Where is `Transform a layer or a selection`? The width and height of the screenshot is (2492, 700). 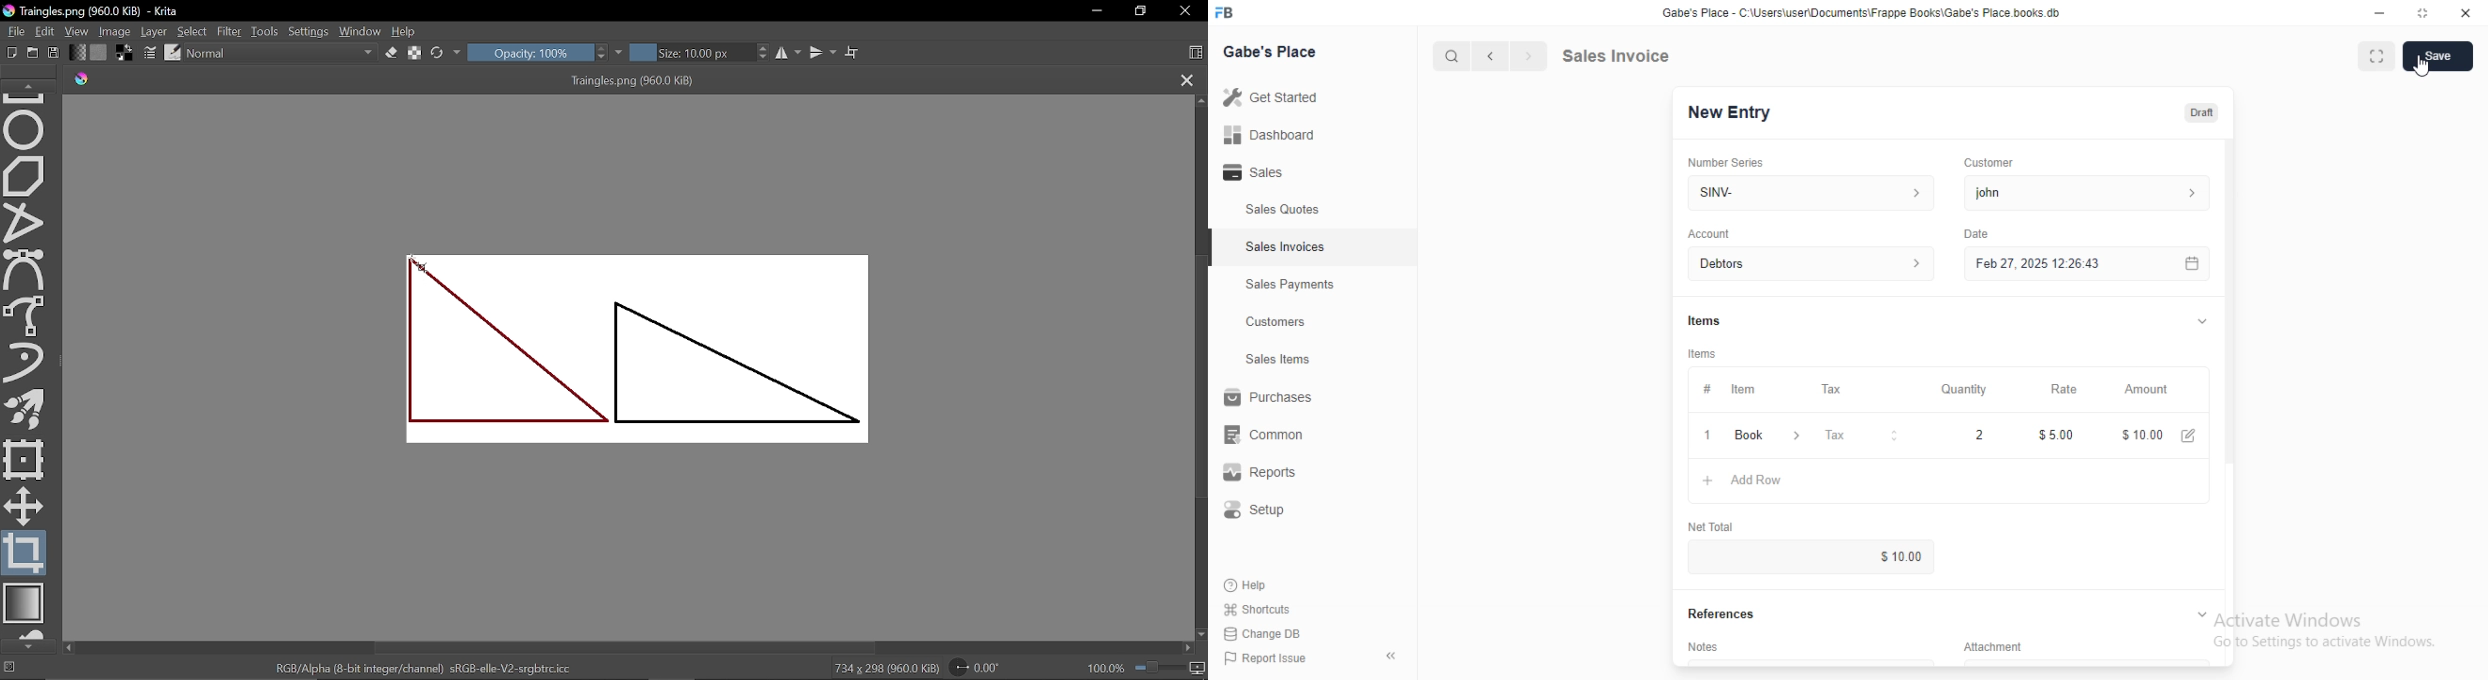
Transform a layer or a selection is located at coordinates (25, 458).